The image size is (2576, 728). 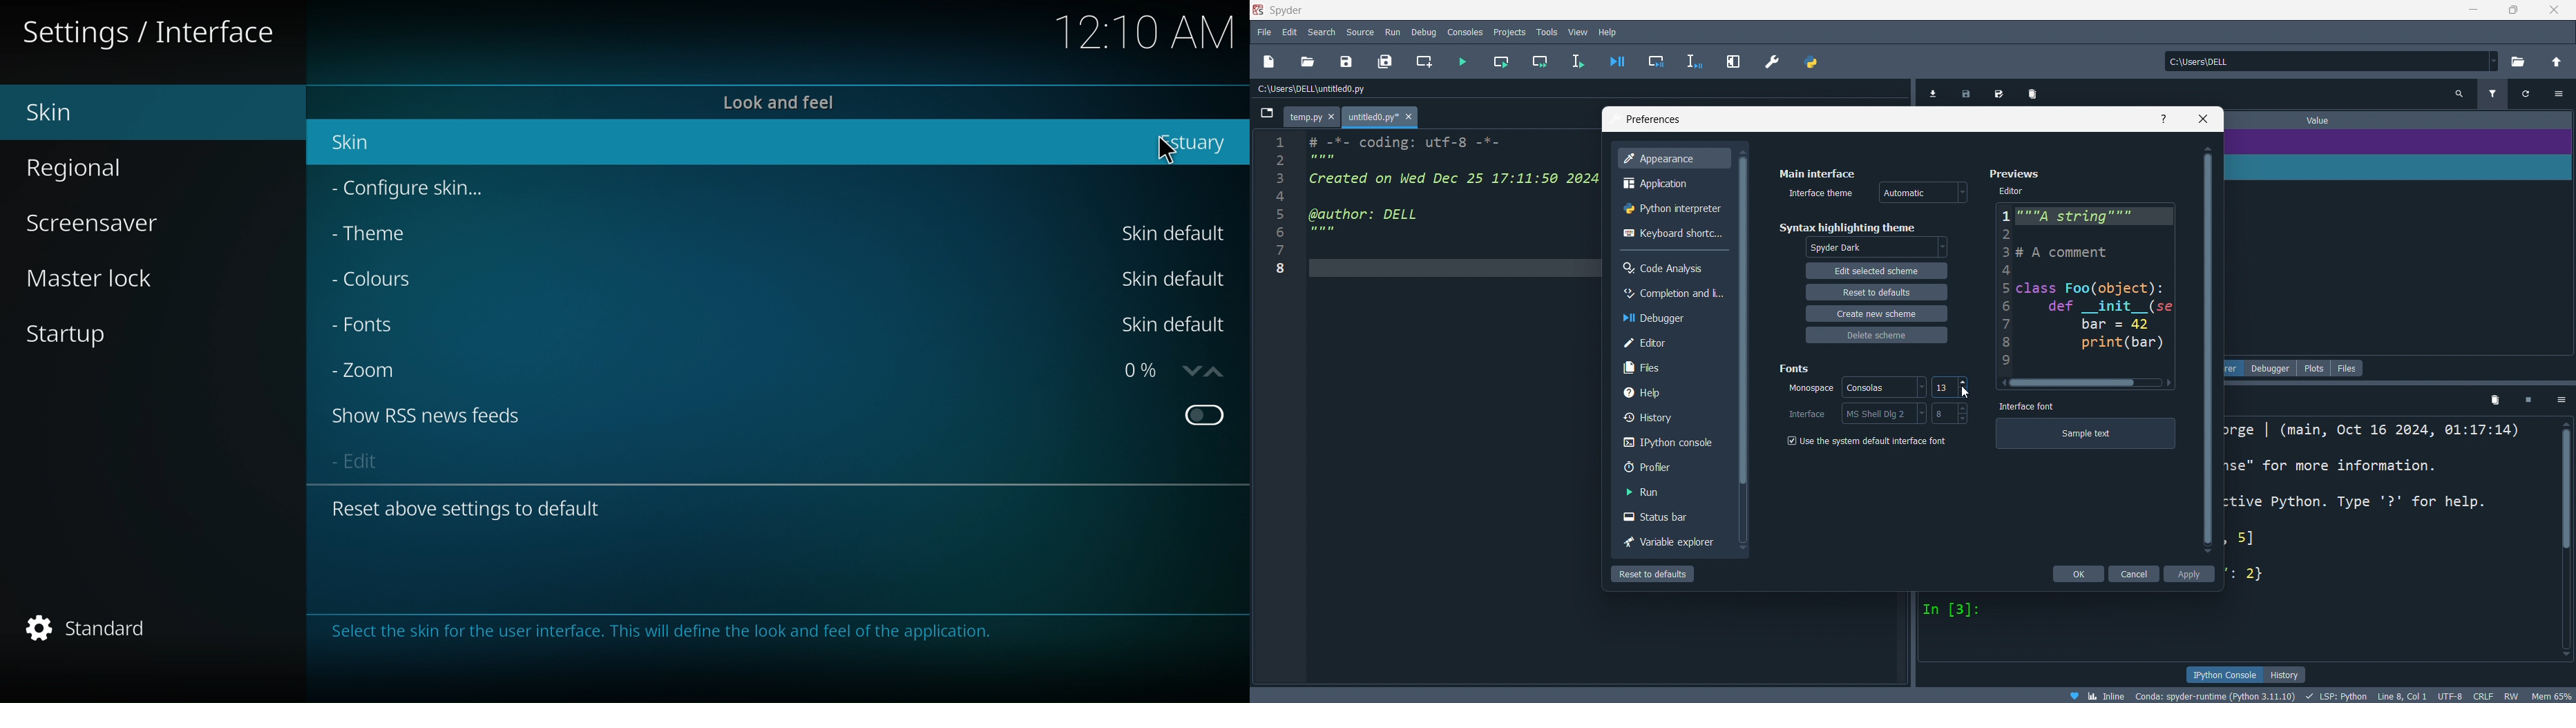 I want to click on 8, so click(x=1284, y=271).